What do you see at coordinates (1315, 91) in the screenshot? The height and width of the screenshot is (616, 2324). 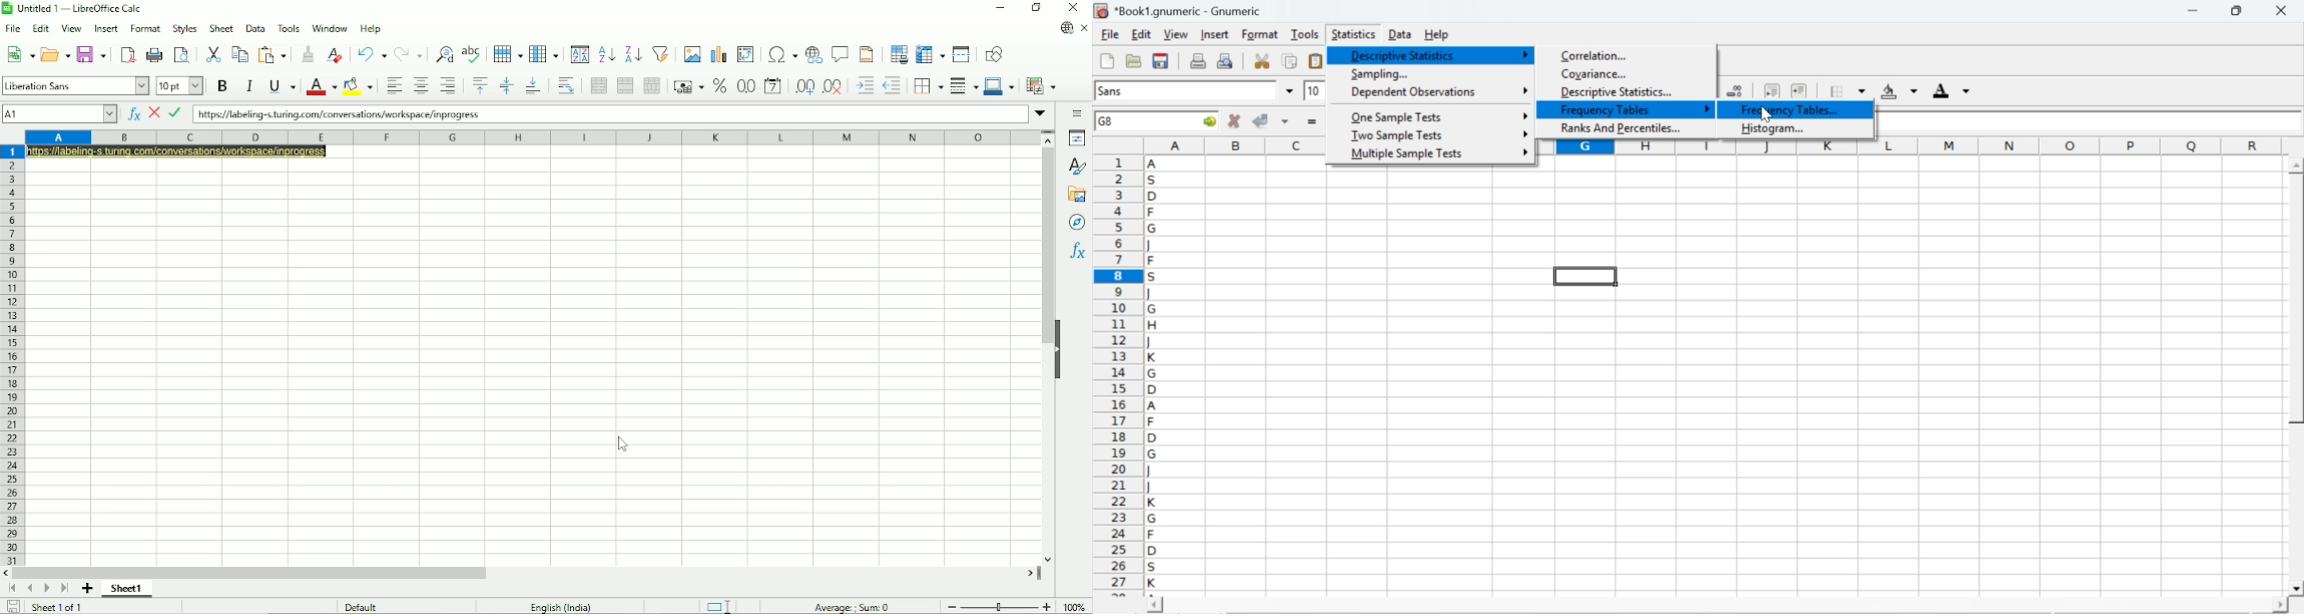 I see `10` at bounding box center [1315, 91].